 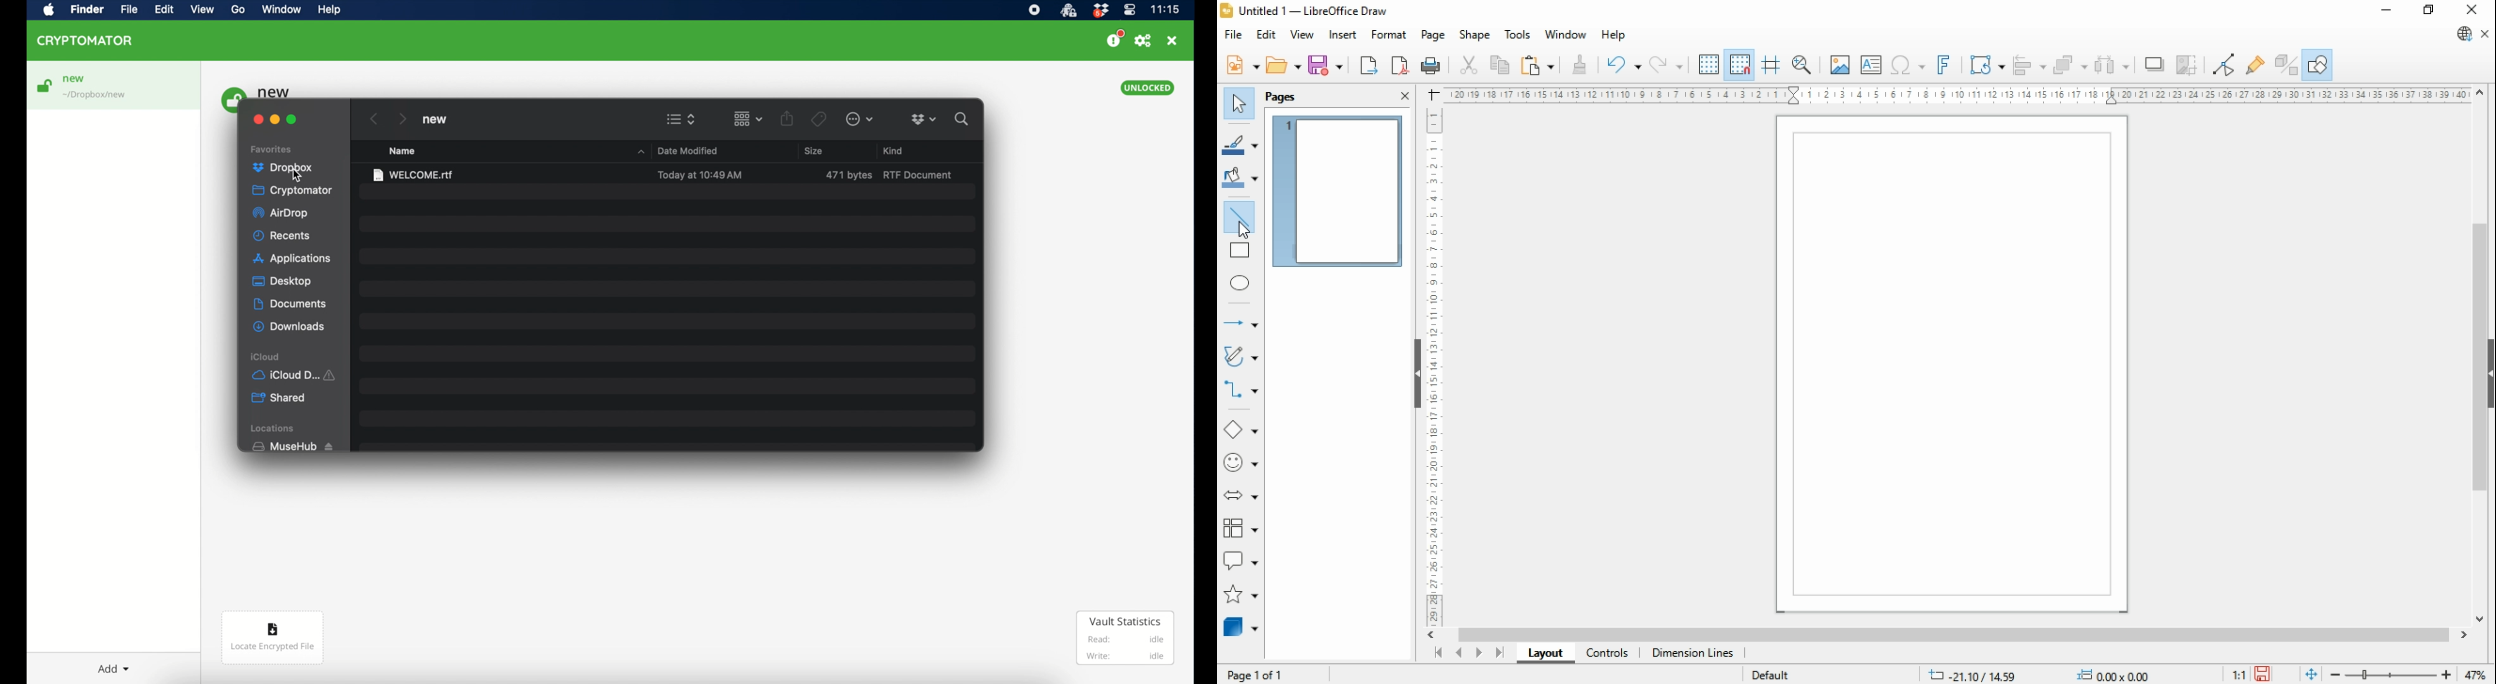 What do you see at coordinates (2031, 64) in the screenshot?
I see `align objects` at bounding box center [2031, 64].